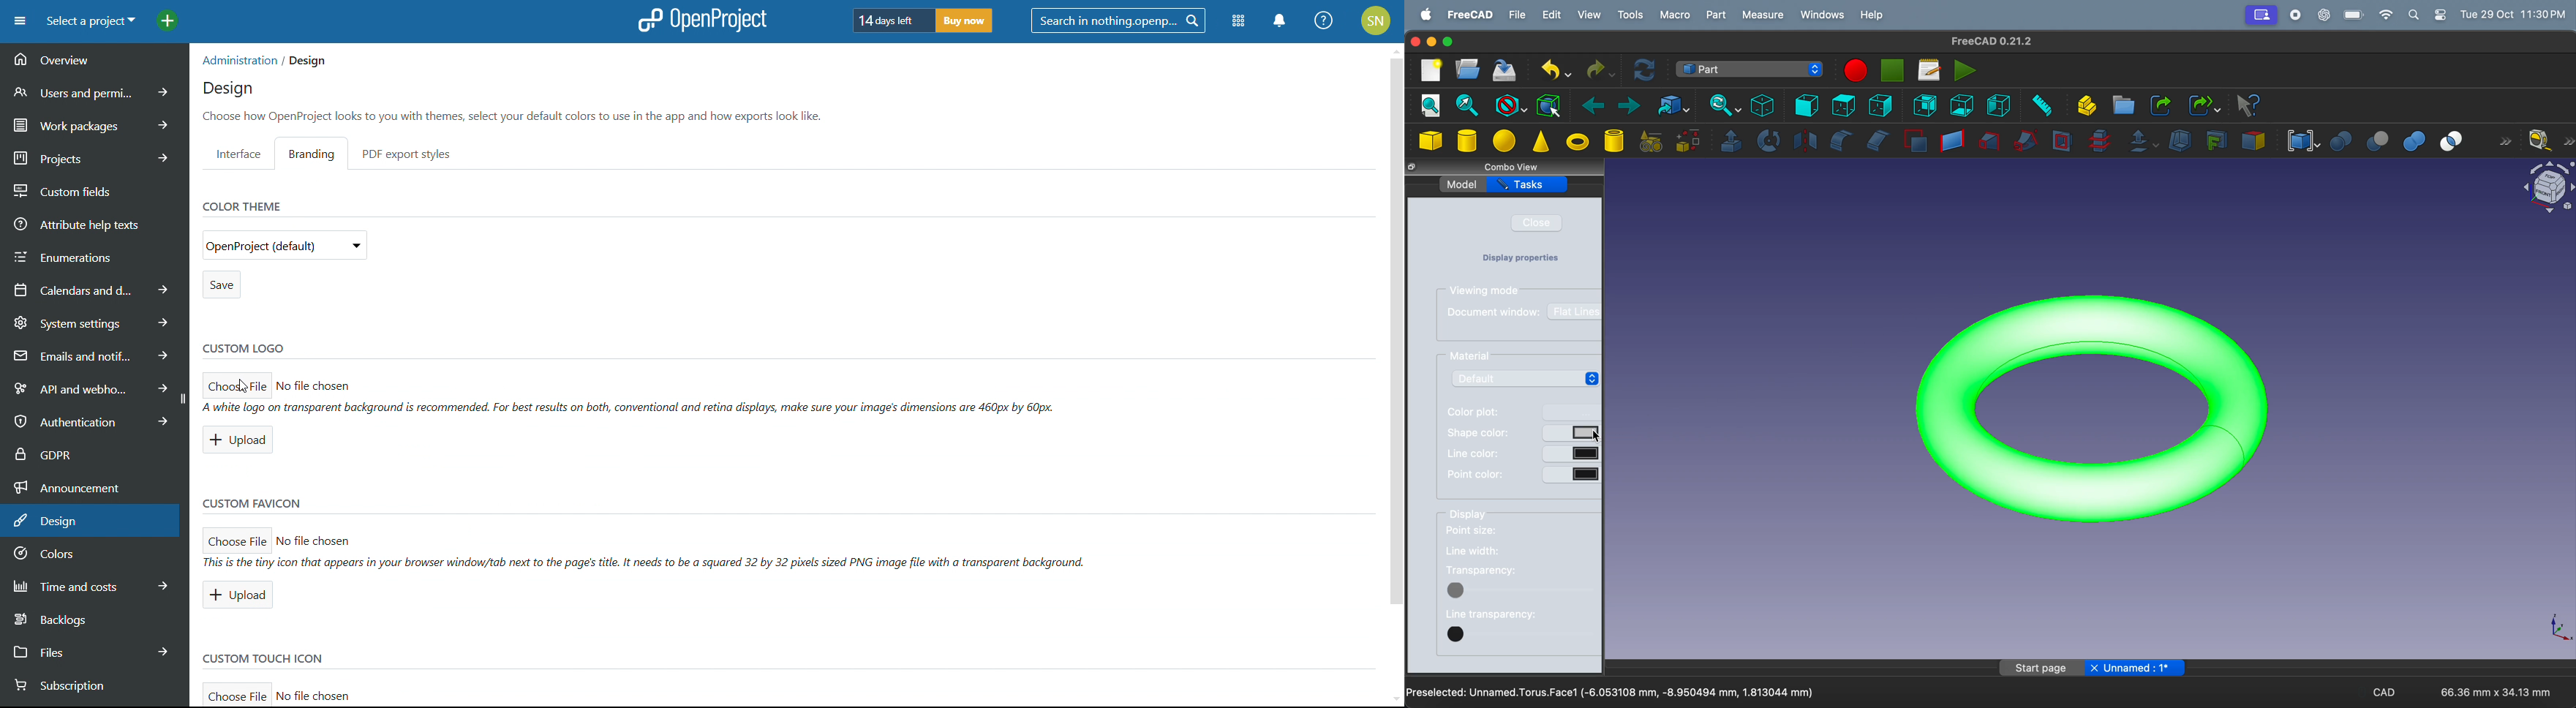 This screenshot has height=728, width=2576. I want to click on api and webhooks, so click(87, 386).